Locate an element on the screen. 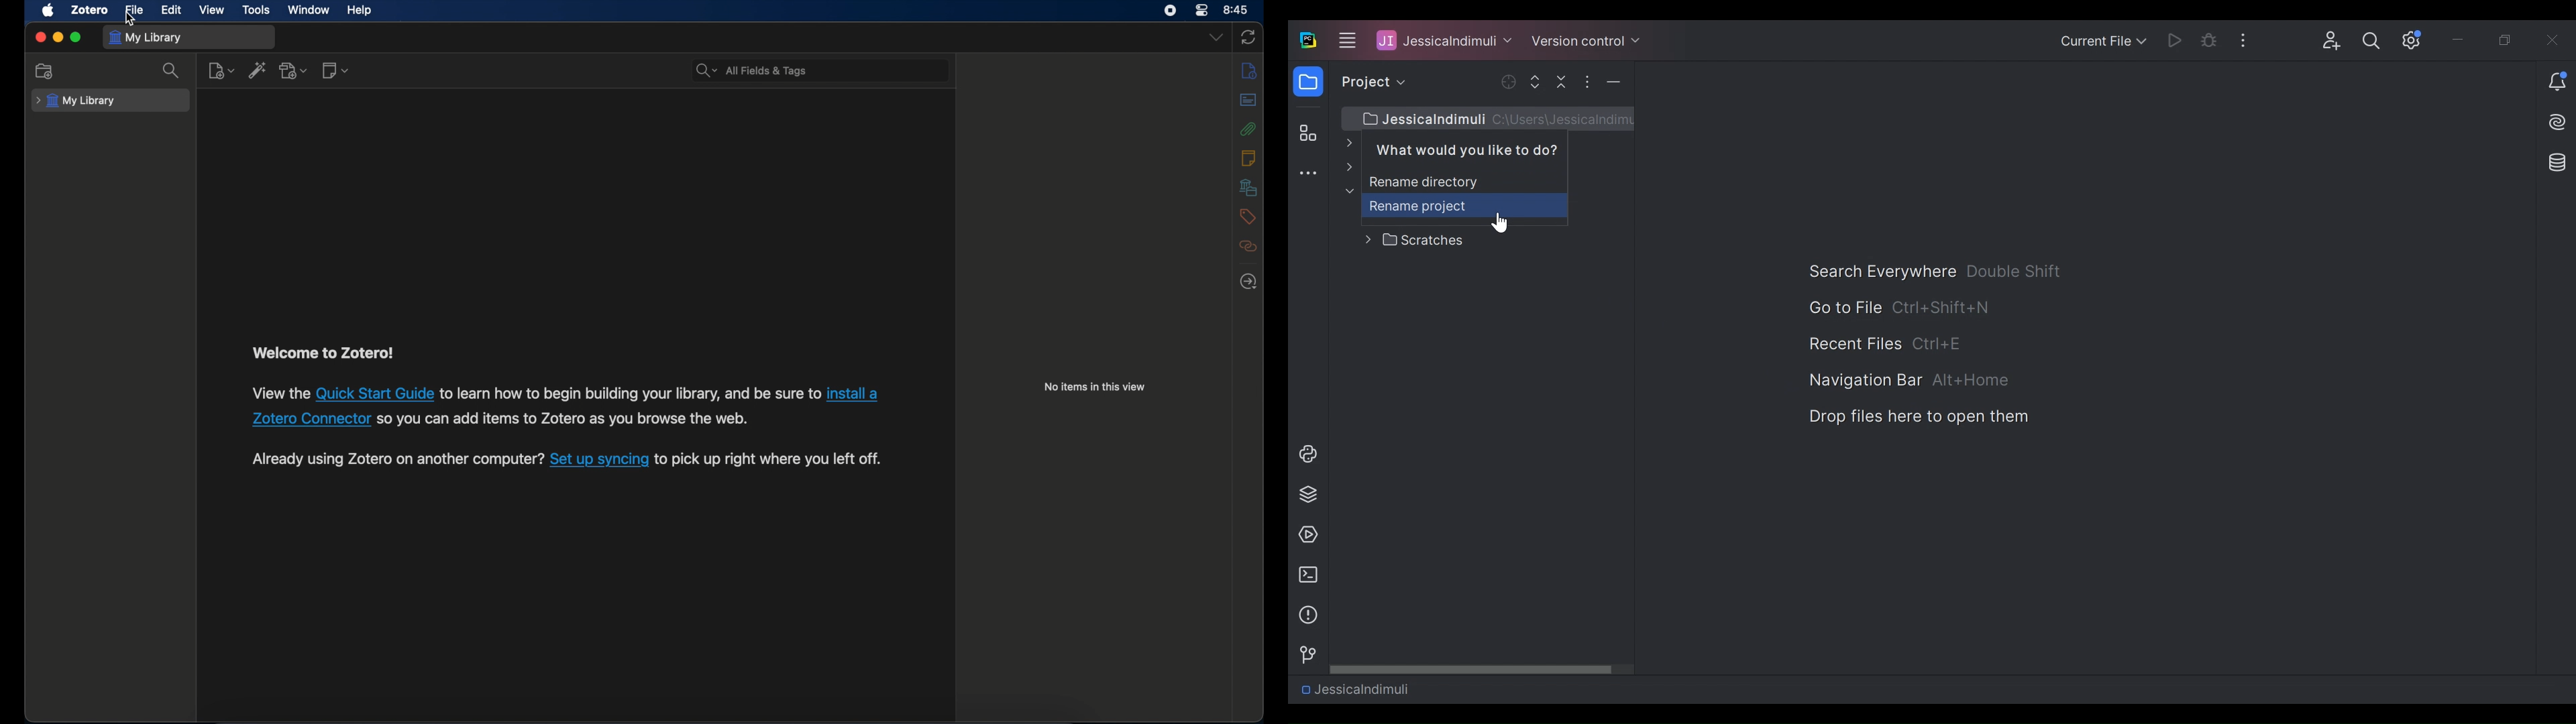  info is located at coordinates (1250, 71).